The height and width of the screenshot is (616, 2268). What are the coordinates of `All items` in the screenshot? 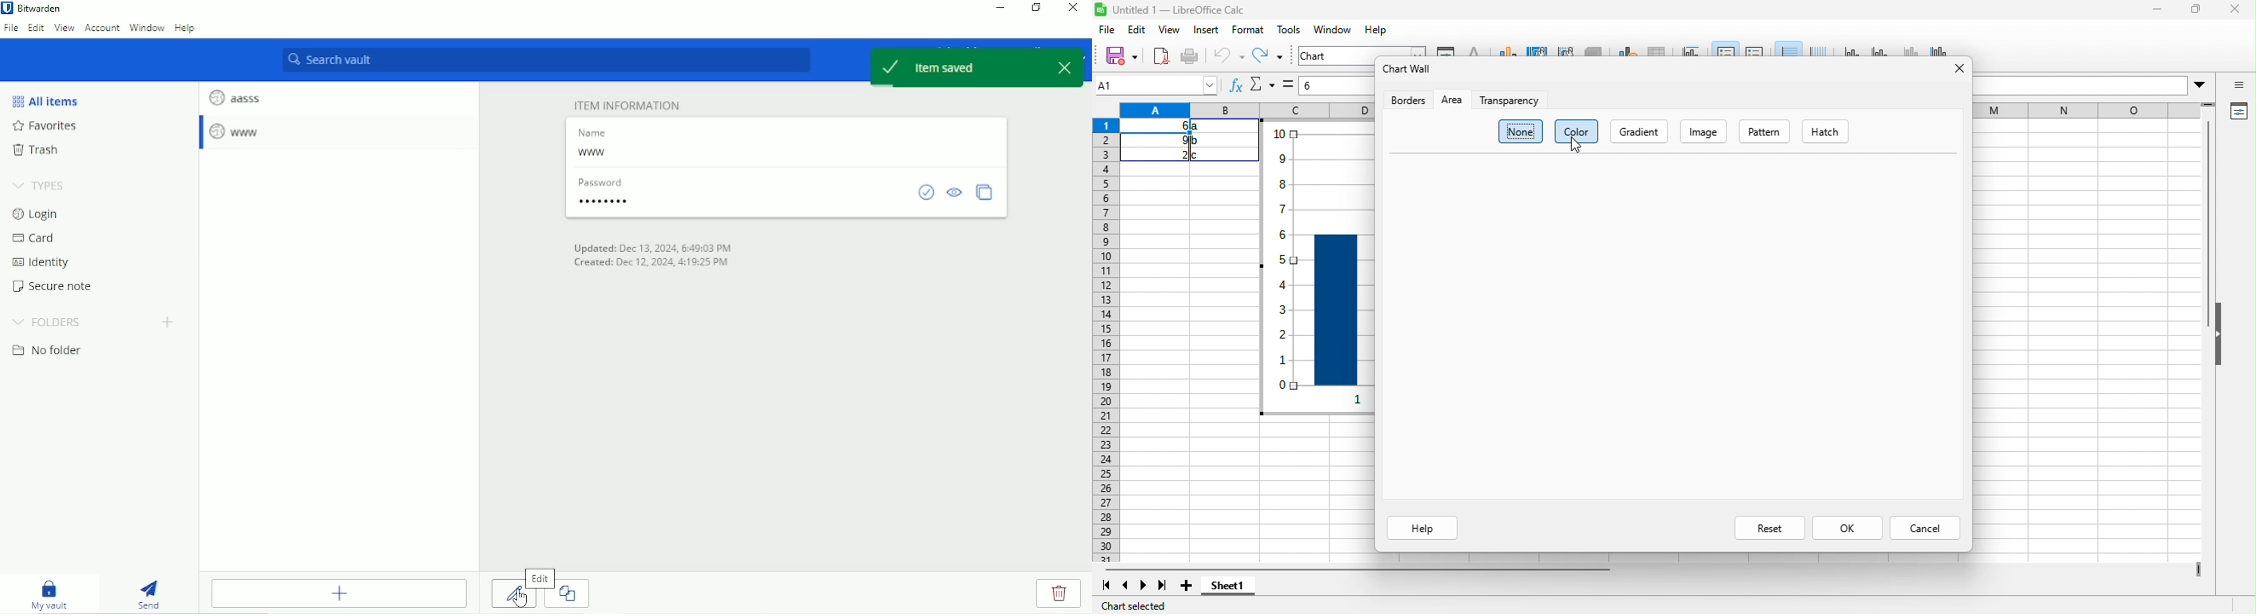 It's located at (44, 100).